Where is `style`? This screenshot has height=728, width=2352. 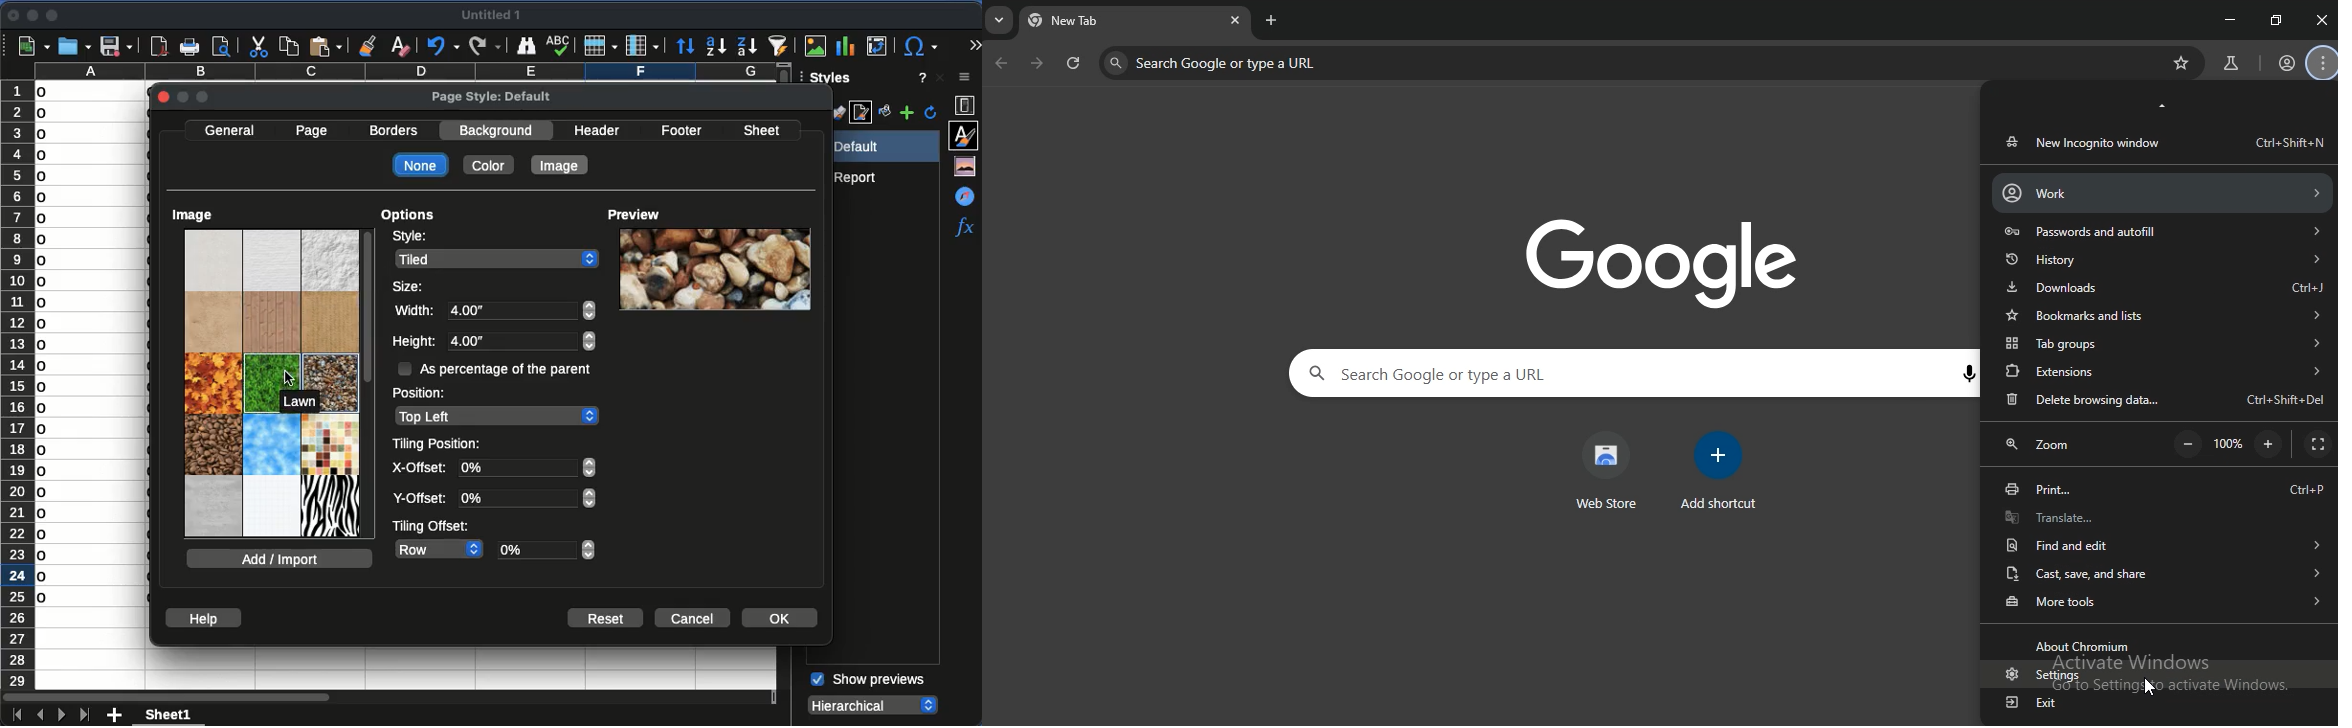
style is located at coordinates (409, 238).